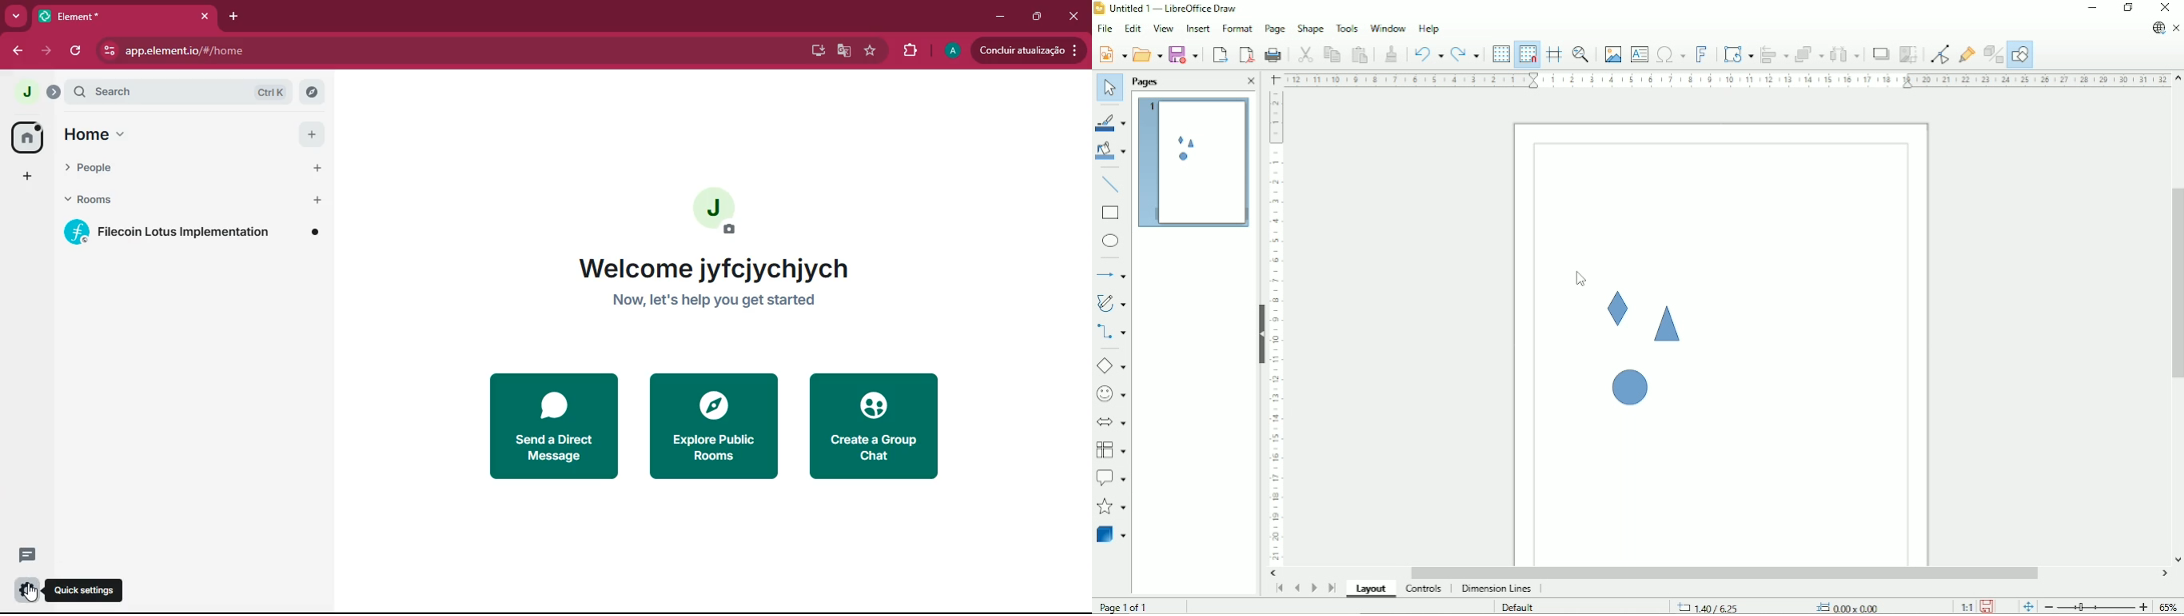  What do you see at coordinates (116, 17) in the screenshot?
I see `tab` at bounding box center [116, 17].